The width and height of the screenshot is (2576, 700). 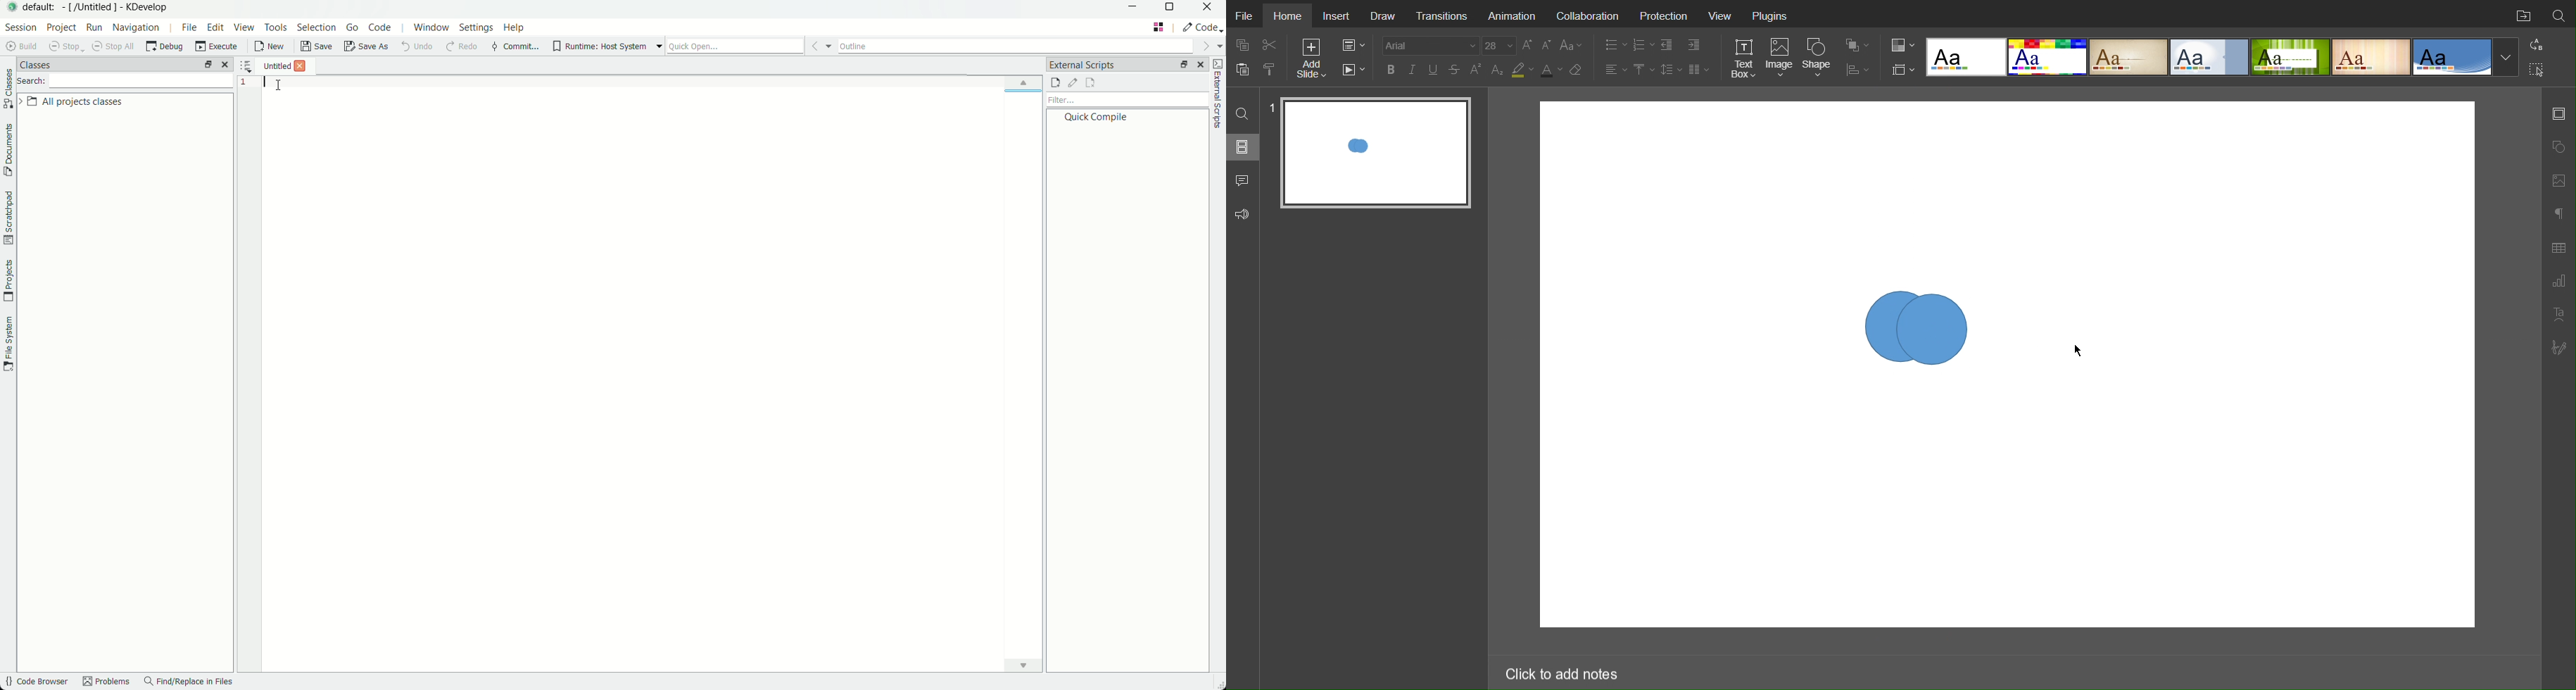 I want to click on Paragraph Settings, so click(x=2558, y=211).